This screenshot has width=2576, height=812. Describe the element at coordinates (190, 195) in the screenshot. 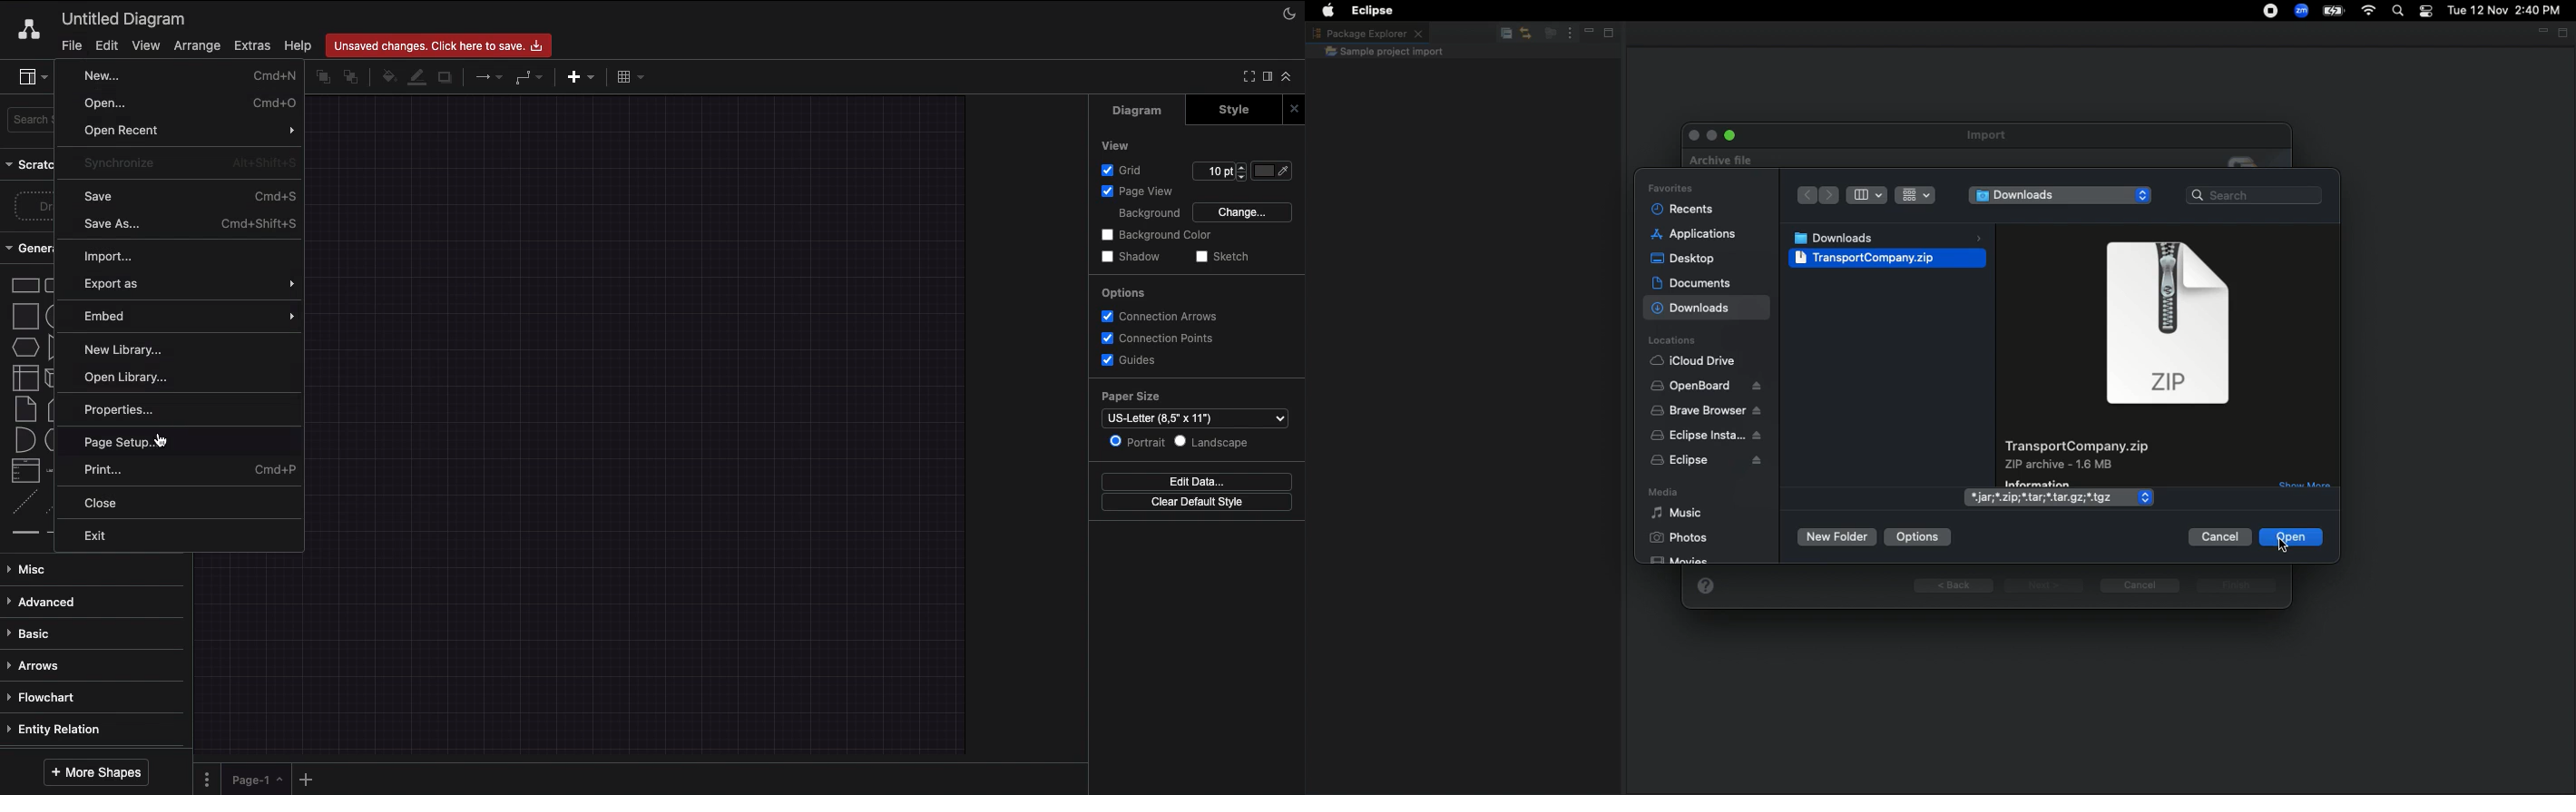

I see `Save` at that location.